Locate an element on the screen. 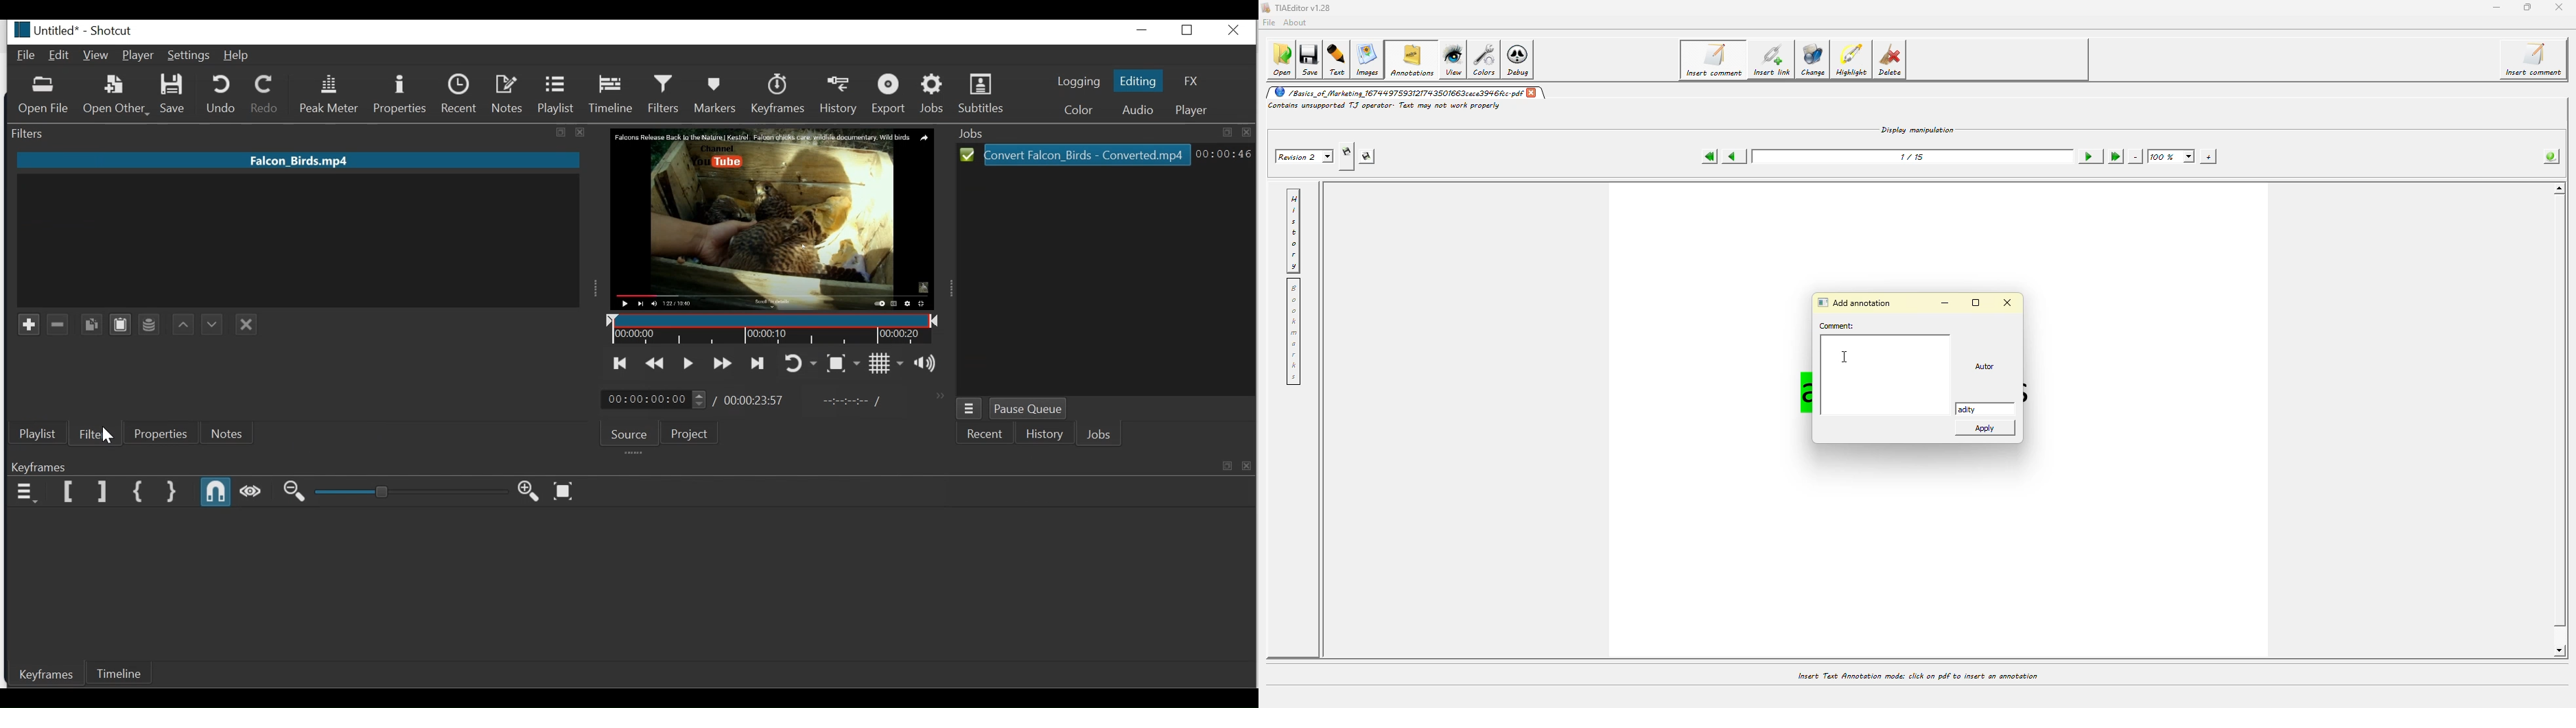 The height and width of the screenshot is (728, 2576). Zoom Keyframe out is located at coordinates (292, 492).